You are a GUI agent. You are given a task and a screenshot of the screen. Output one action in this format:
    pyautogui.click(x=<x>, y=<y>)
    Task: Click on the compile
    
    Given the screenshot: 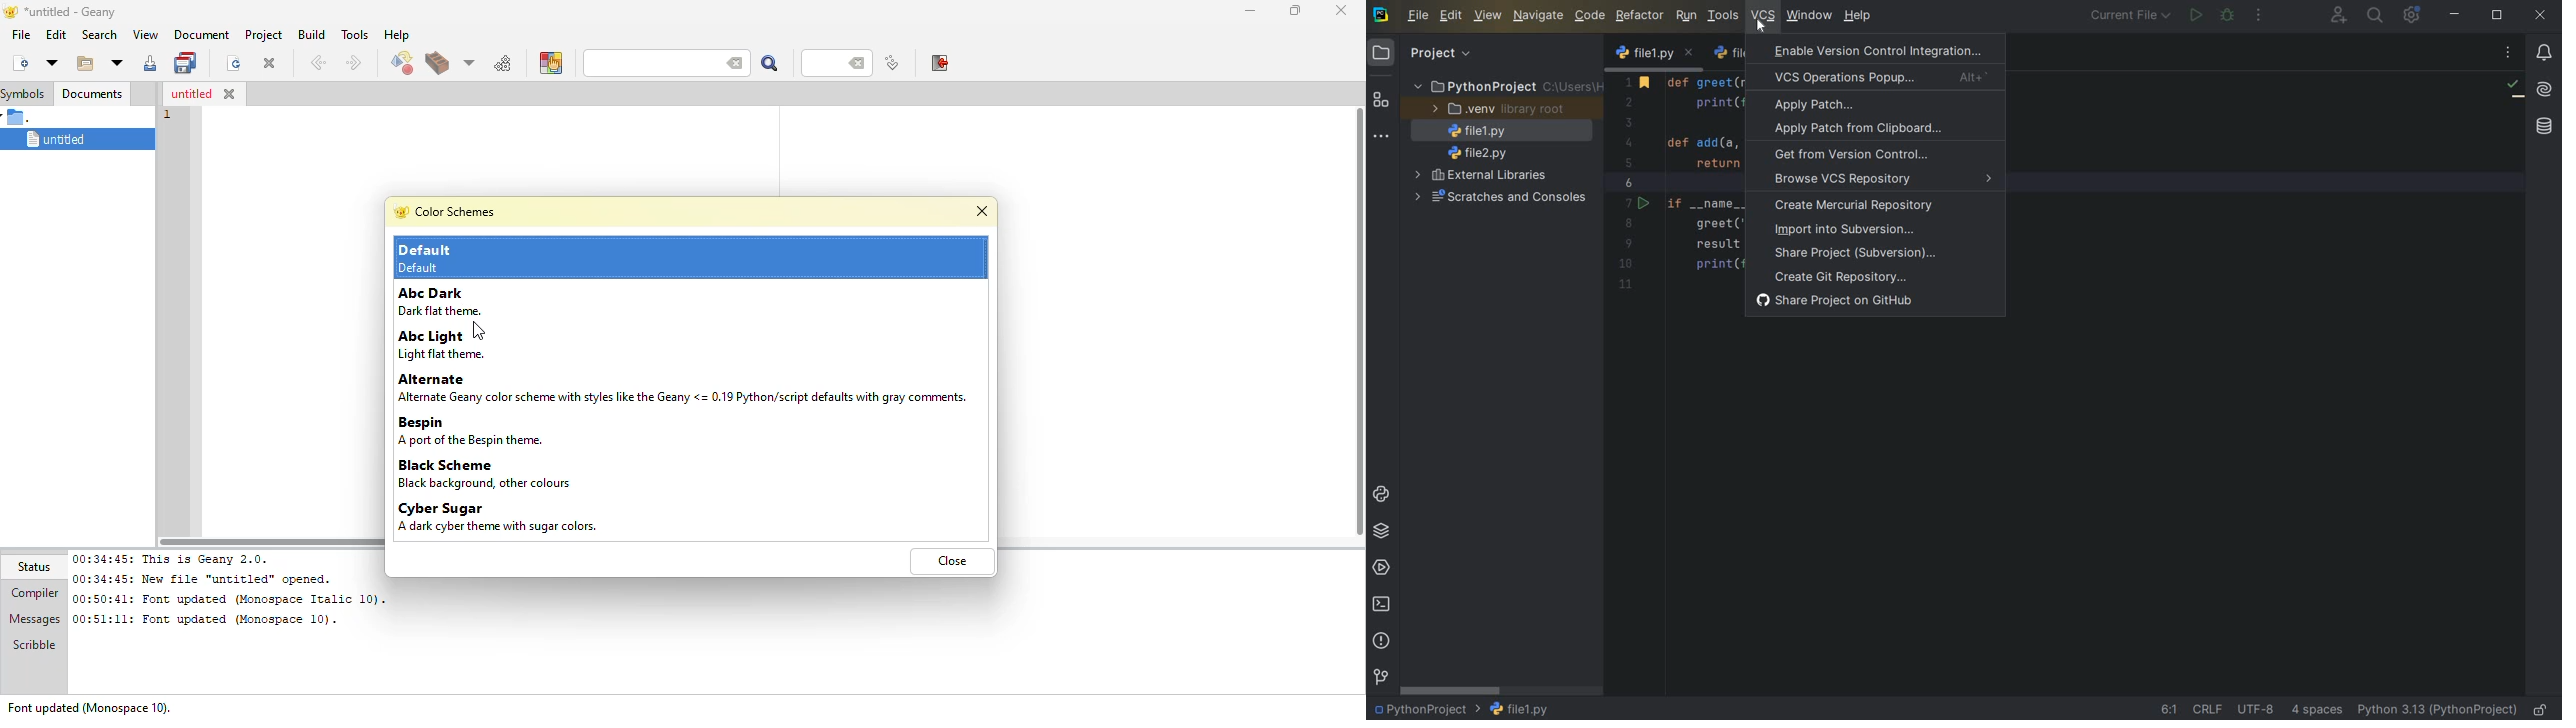 What is the action you would take?
    pyautogui.click(x=401, y=64)
    